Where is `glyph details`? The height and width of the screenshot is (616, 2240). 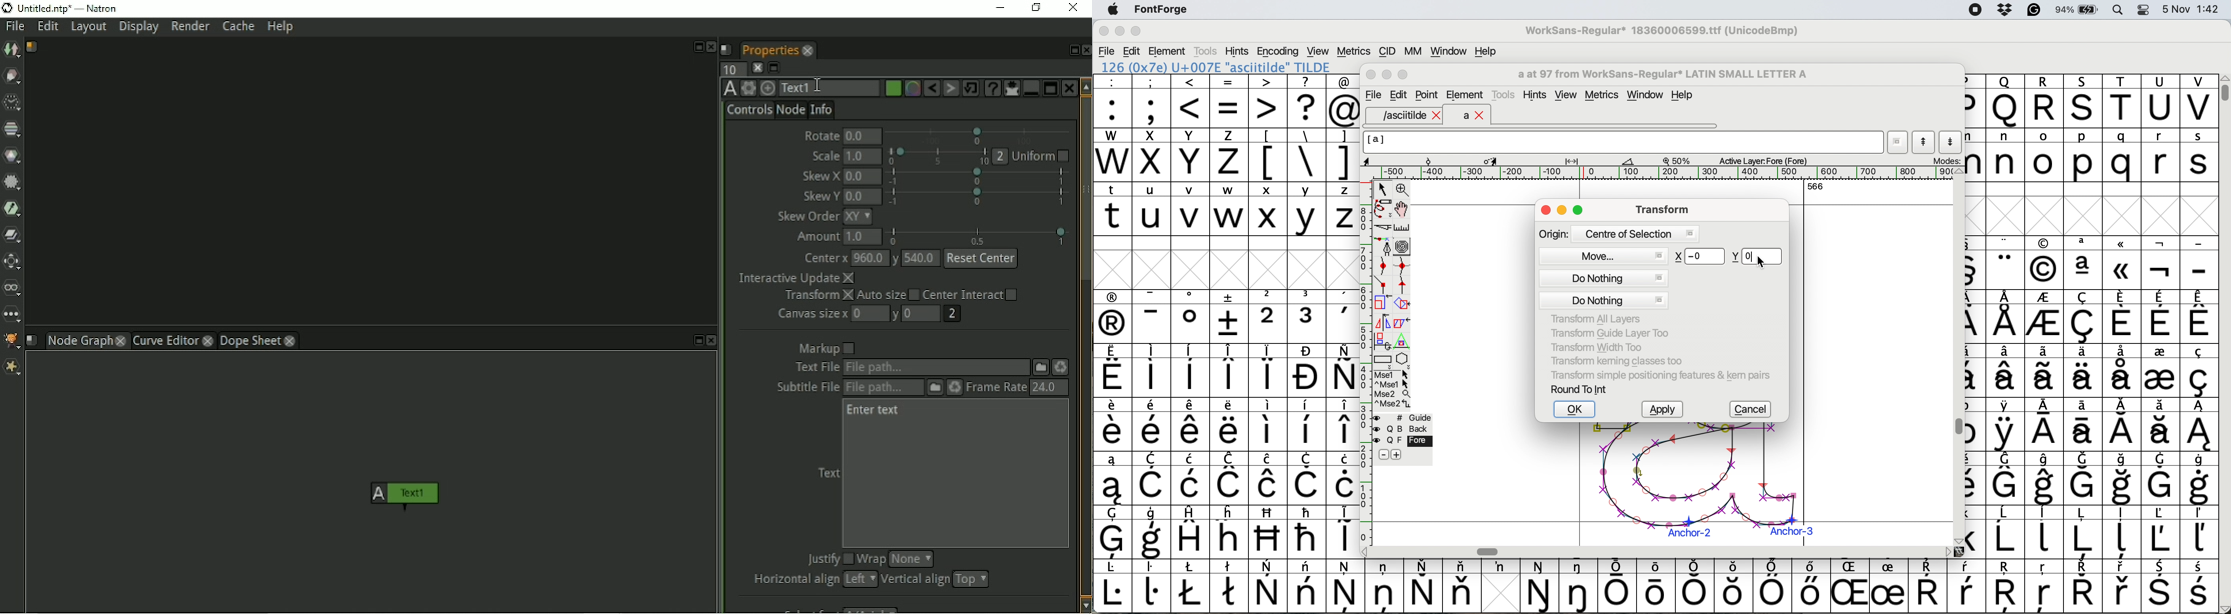 glyph details is located at coordinates (1504, 160).